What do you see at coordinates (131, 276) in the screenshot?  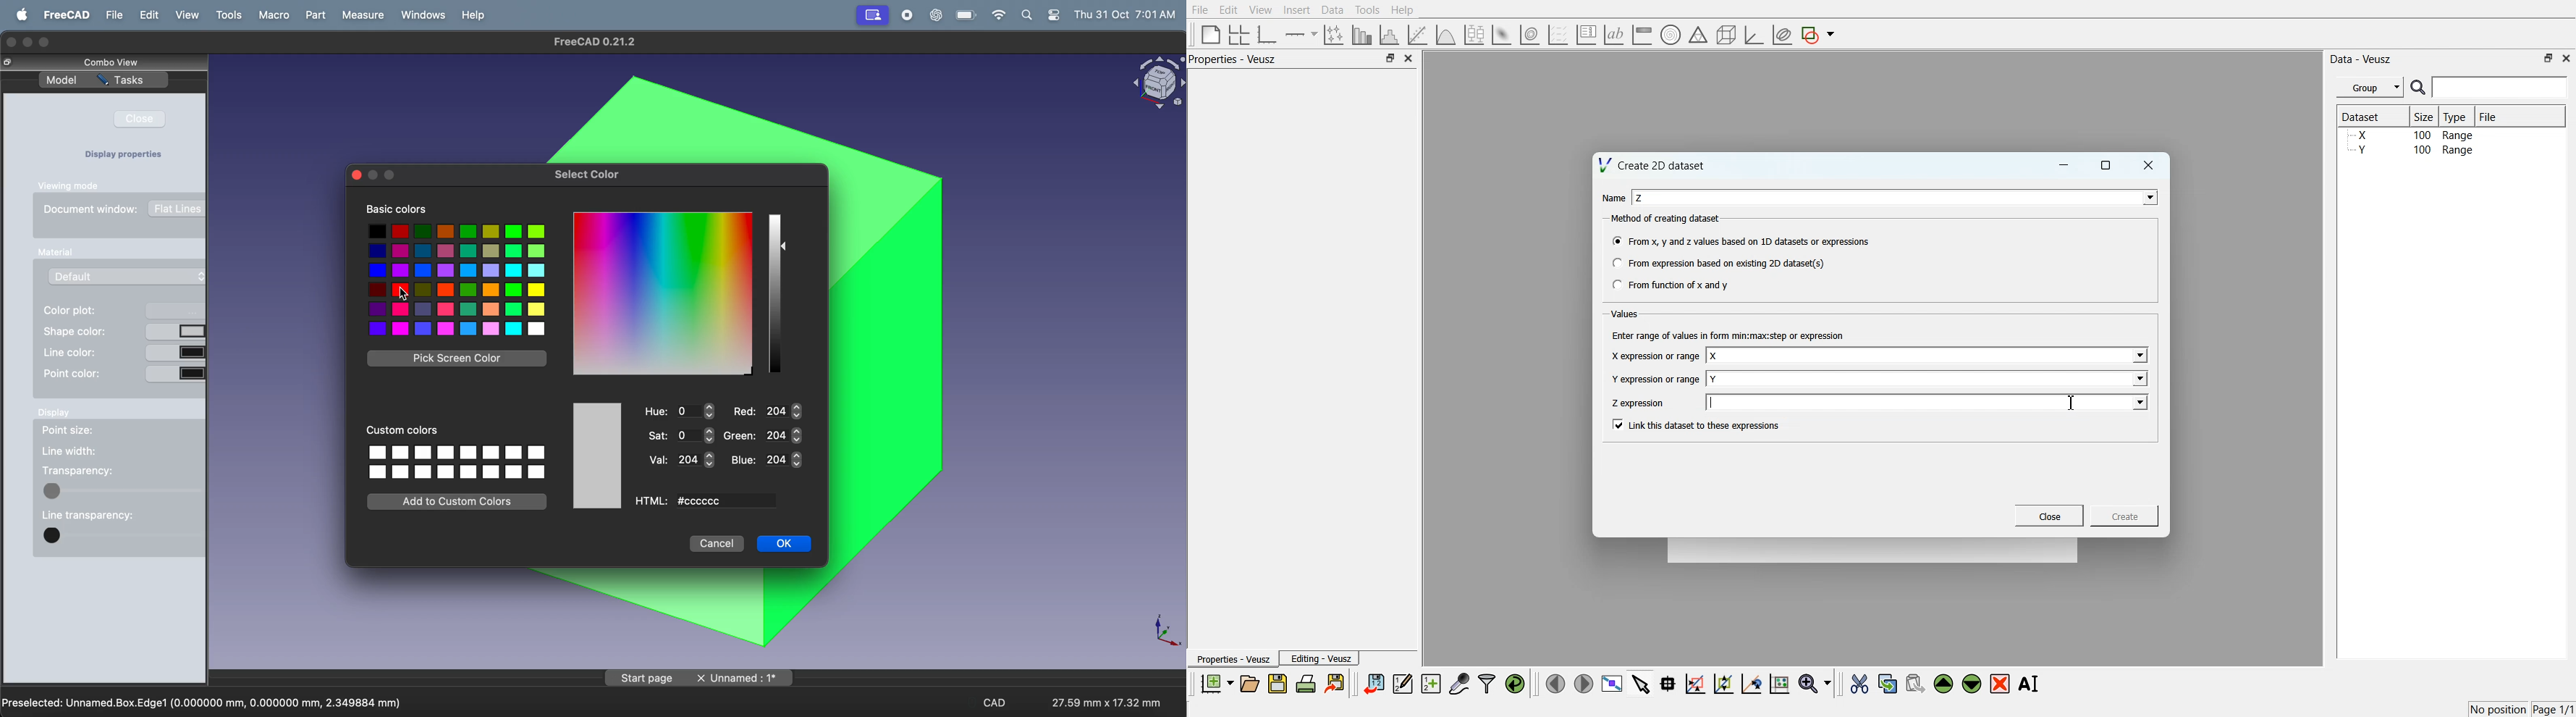 I see `default` at bounding box center [131, 276].